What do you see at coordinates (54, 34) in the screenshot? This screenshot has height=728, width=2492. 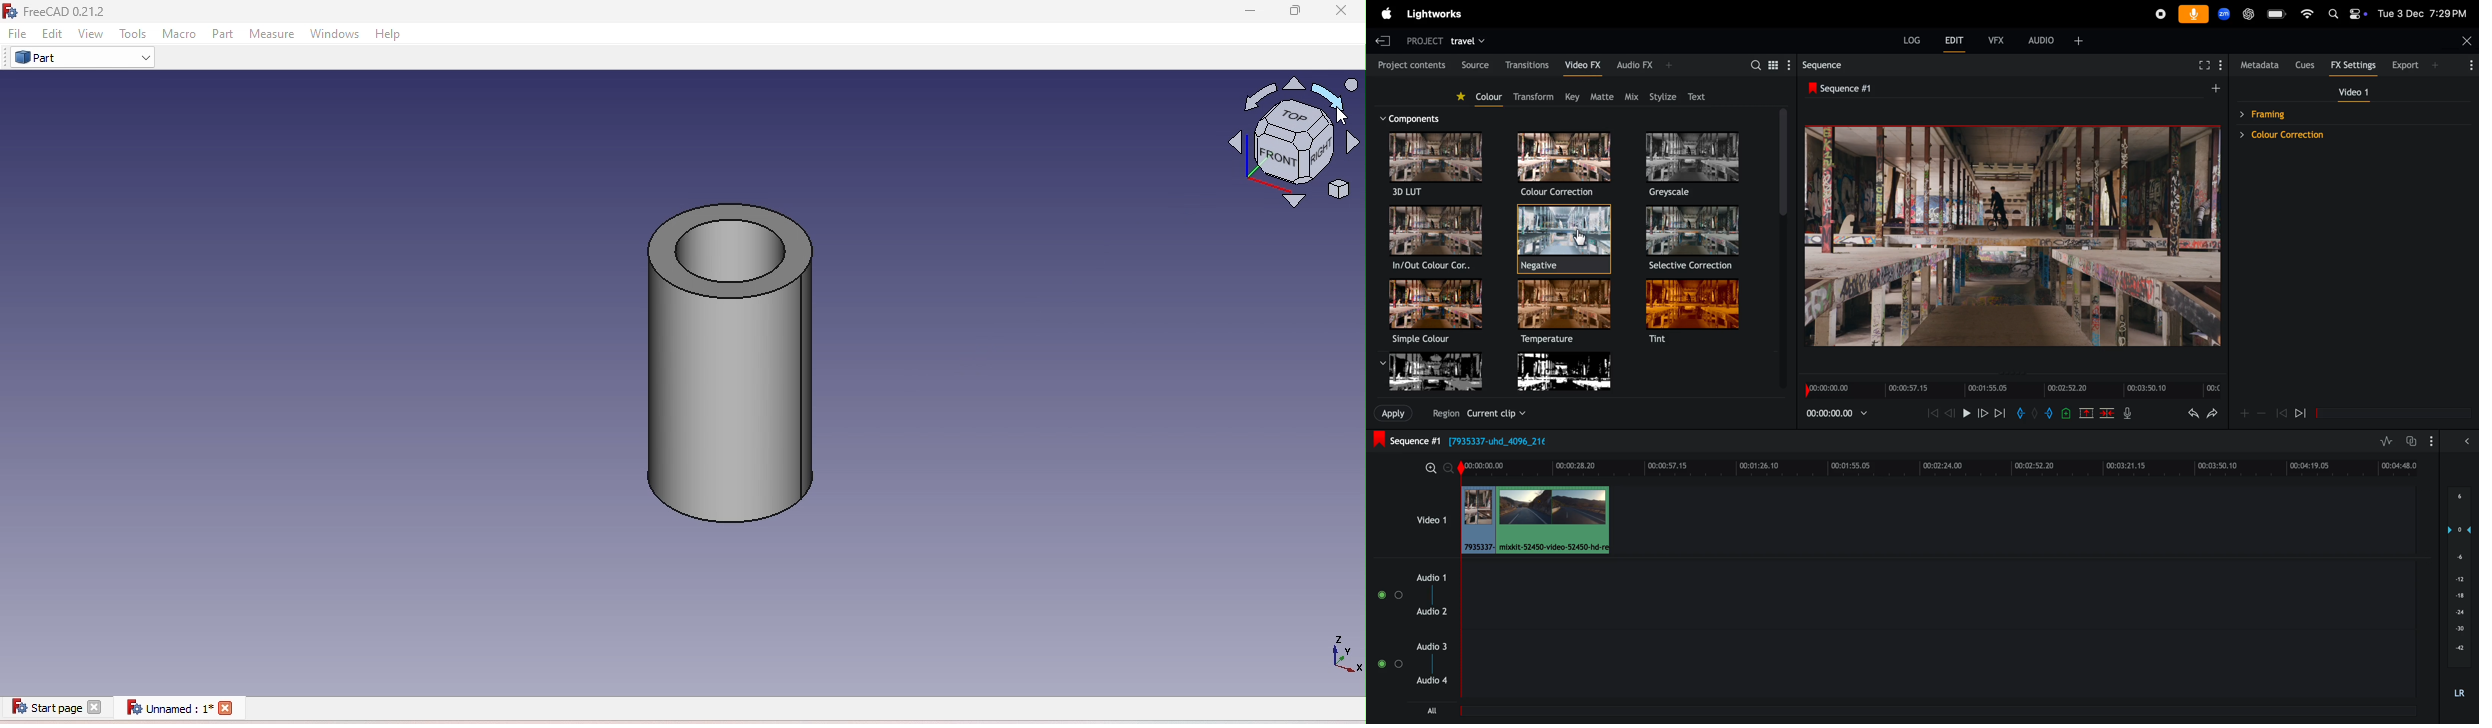 I see `Edit` at bounding box center [54, 34].